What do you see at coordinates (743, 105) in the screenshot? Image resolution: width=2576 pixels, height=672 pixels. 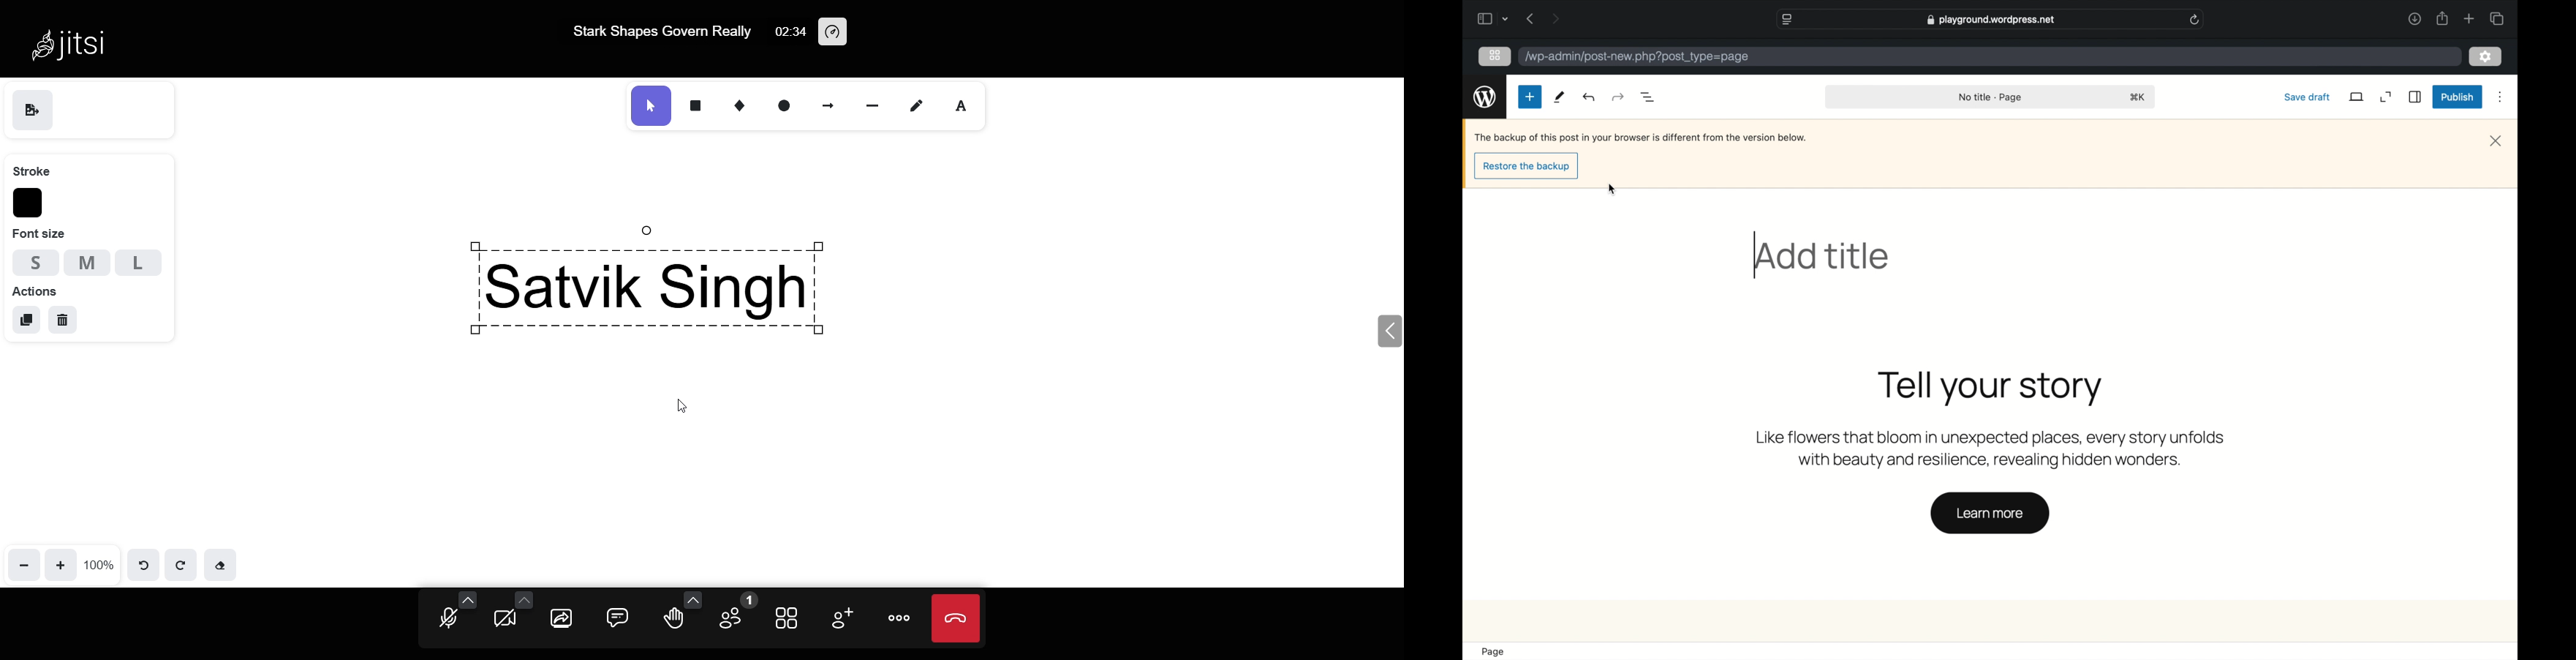 I see `diamond` at bounding box center [743, 105].